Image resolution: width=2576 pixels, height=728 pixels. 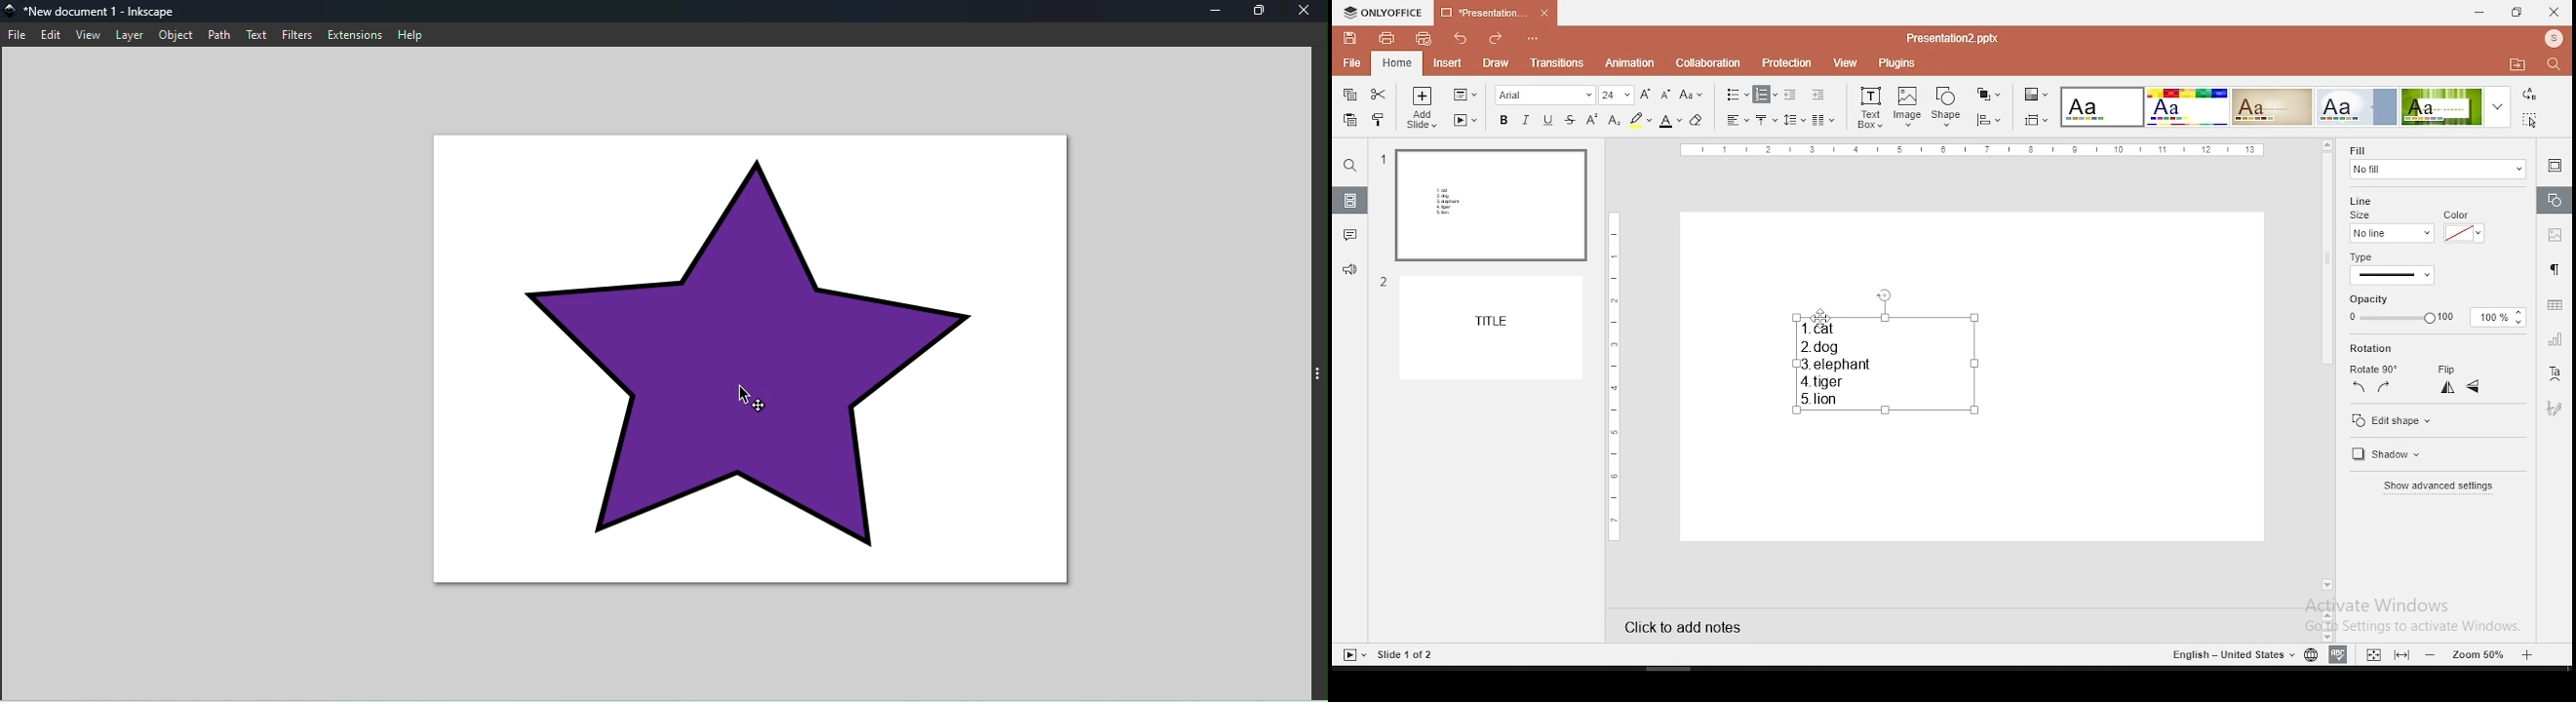 What do you see at coordinates (2187, 107) in the screenshot?
I see `theme` at bounding box center [2187, 107].